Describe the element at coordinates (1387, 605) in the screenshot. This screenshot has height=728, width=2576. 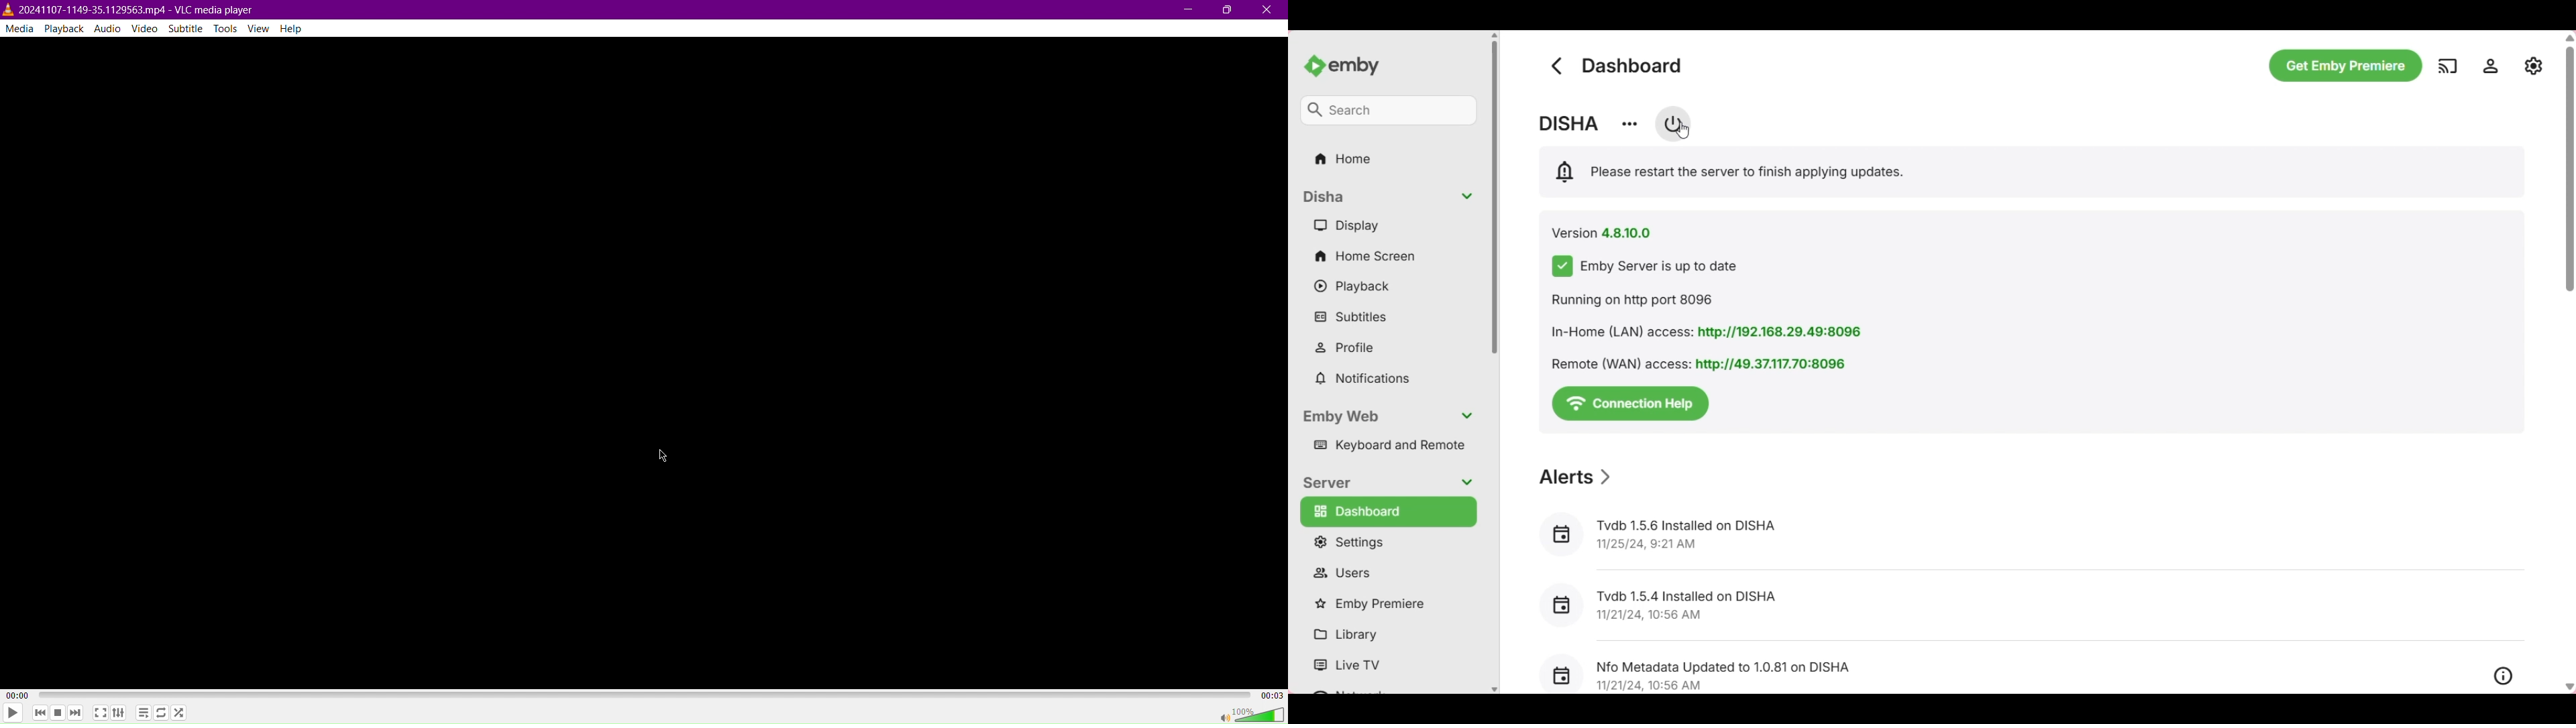
I see `Emby premiere` at that location.